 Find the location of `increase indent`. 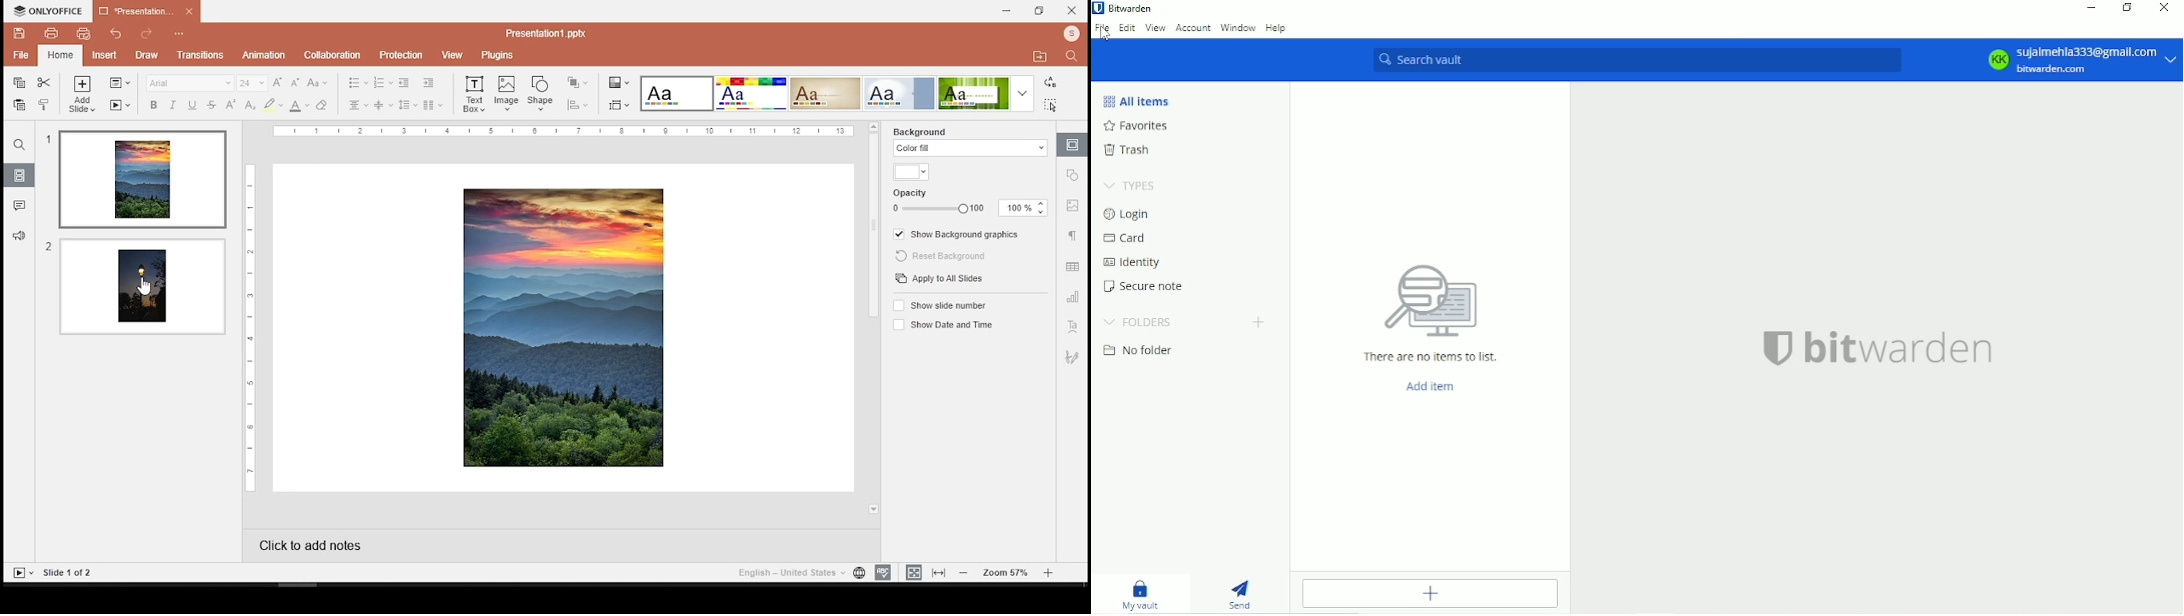

increase indent is located at coordinates (429, 83).